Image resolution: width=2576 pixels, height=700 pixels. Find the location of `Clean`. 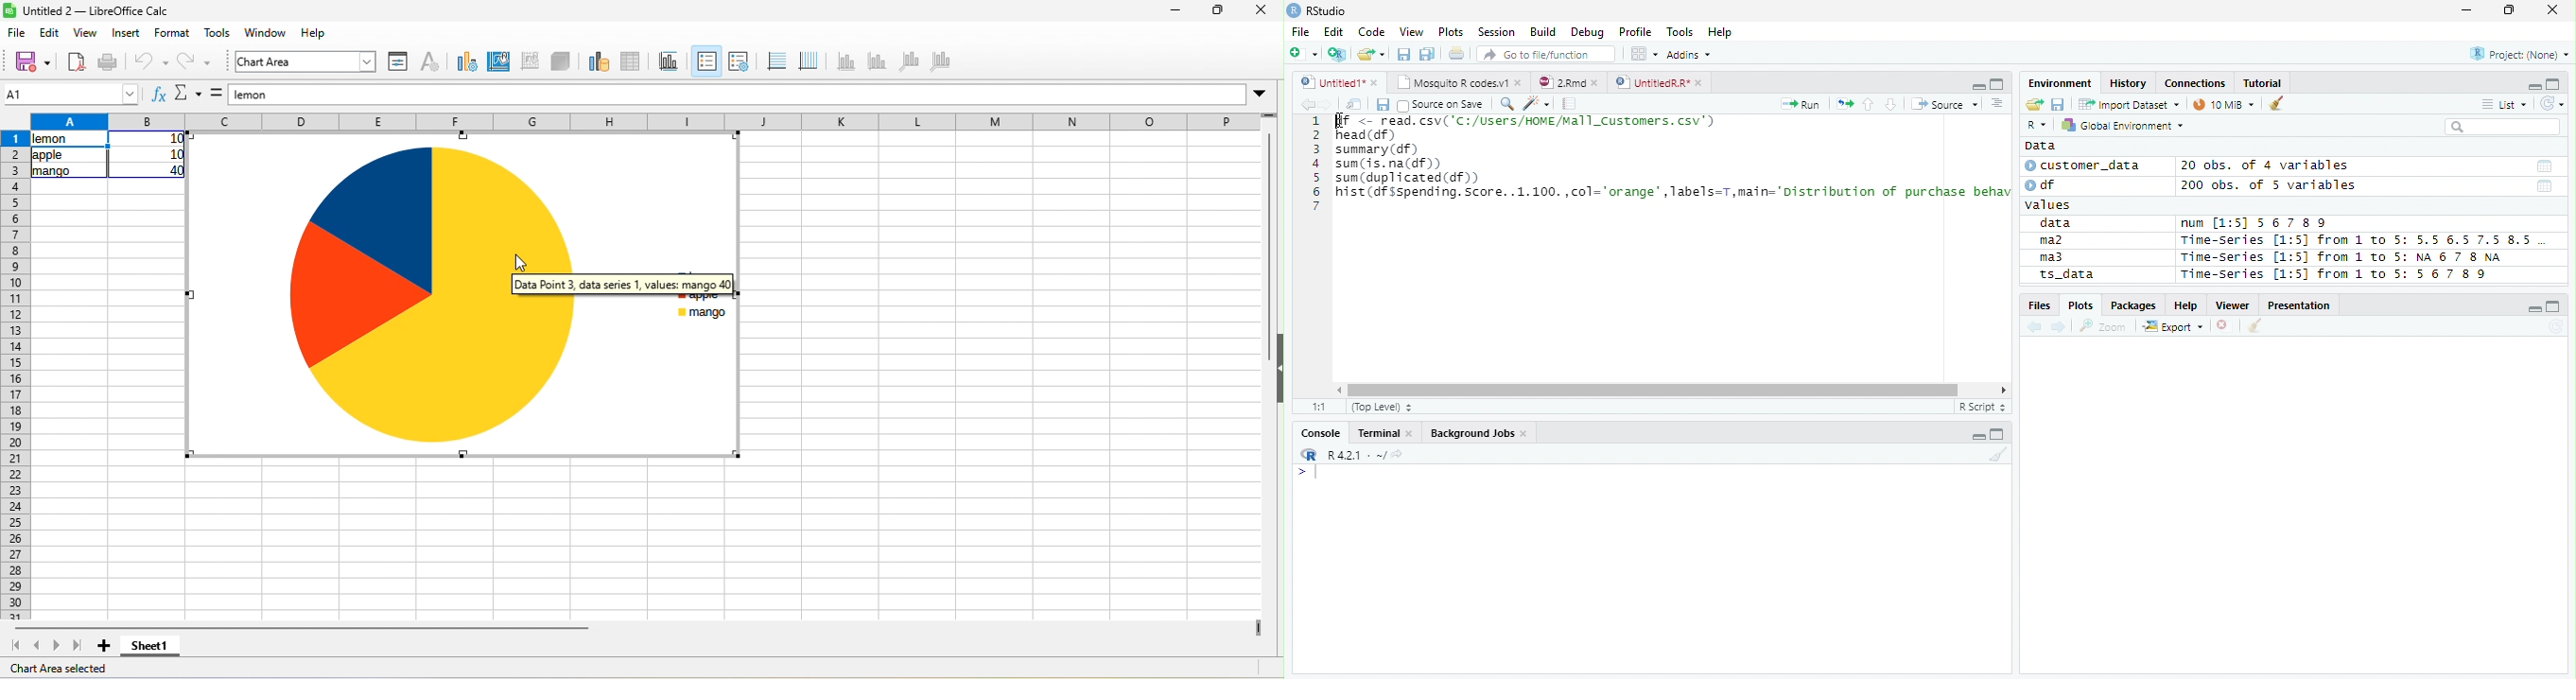

Clean is located at coordinates (2255, 325).